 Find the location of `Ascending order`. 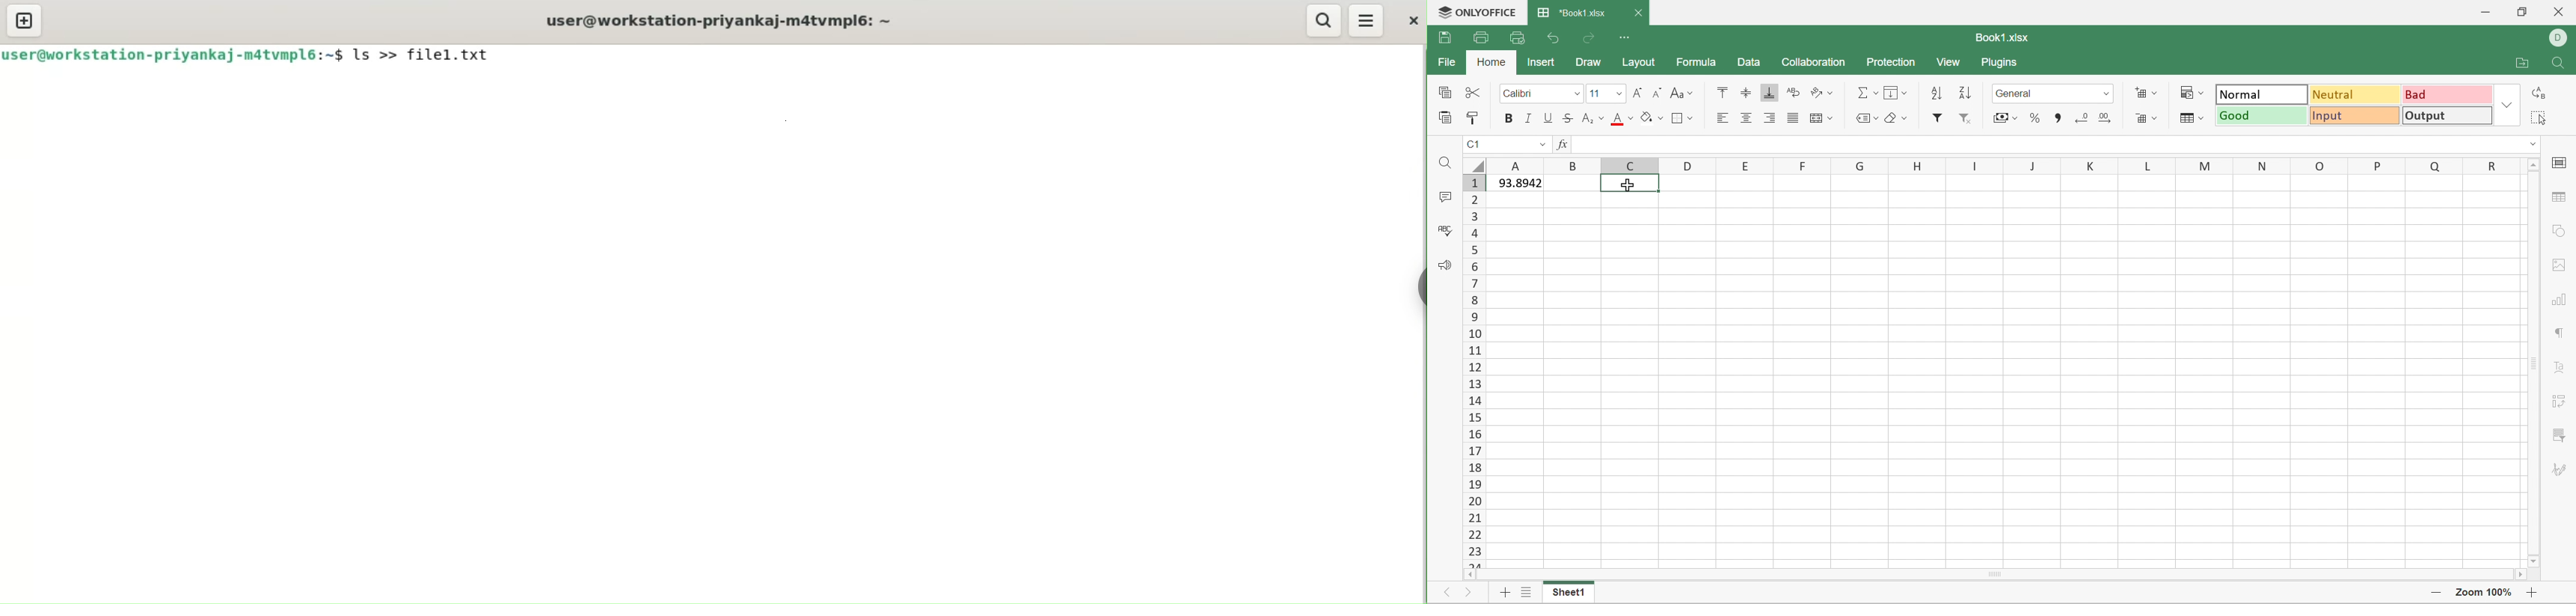

Ascending order is located at coordinates (1937, 91).